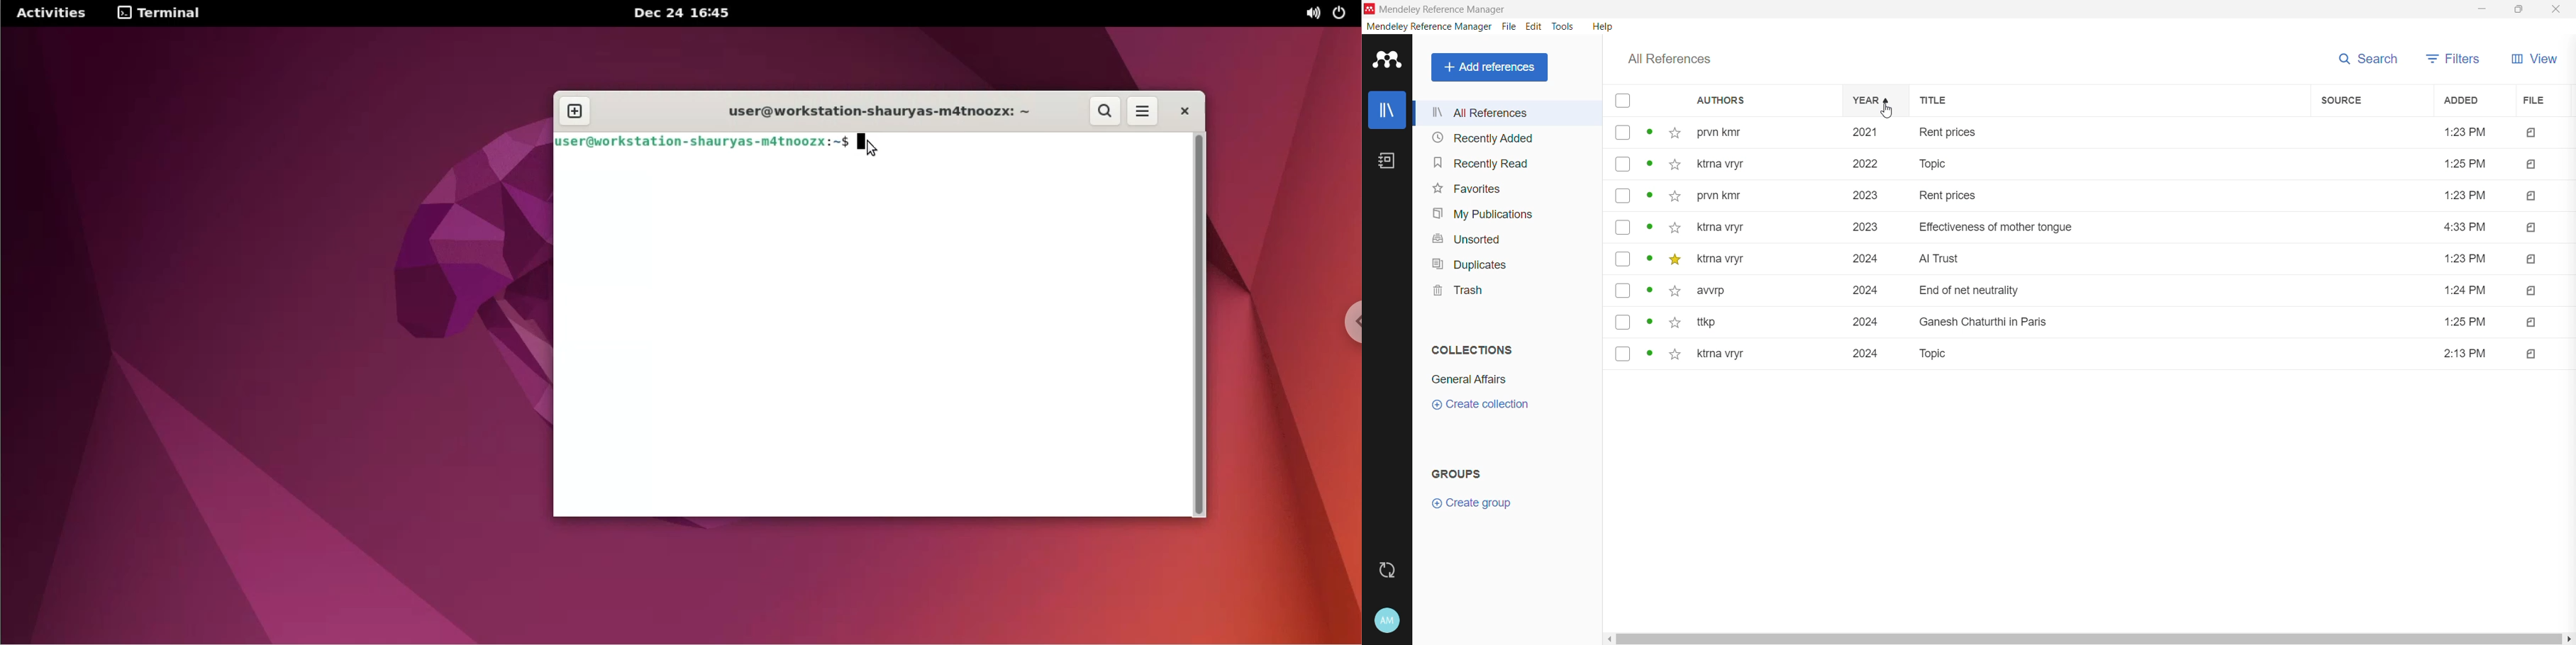 The width and height of the screenshot is (2576, 672). What do you see at coordinates (1676, 133) in the screenshot?
I see `click to add to favorites` at bounding box center [1676, 133].